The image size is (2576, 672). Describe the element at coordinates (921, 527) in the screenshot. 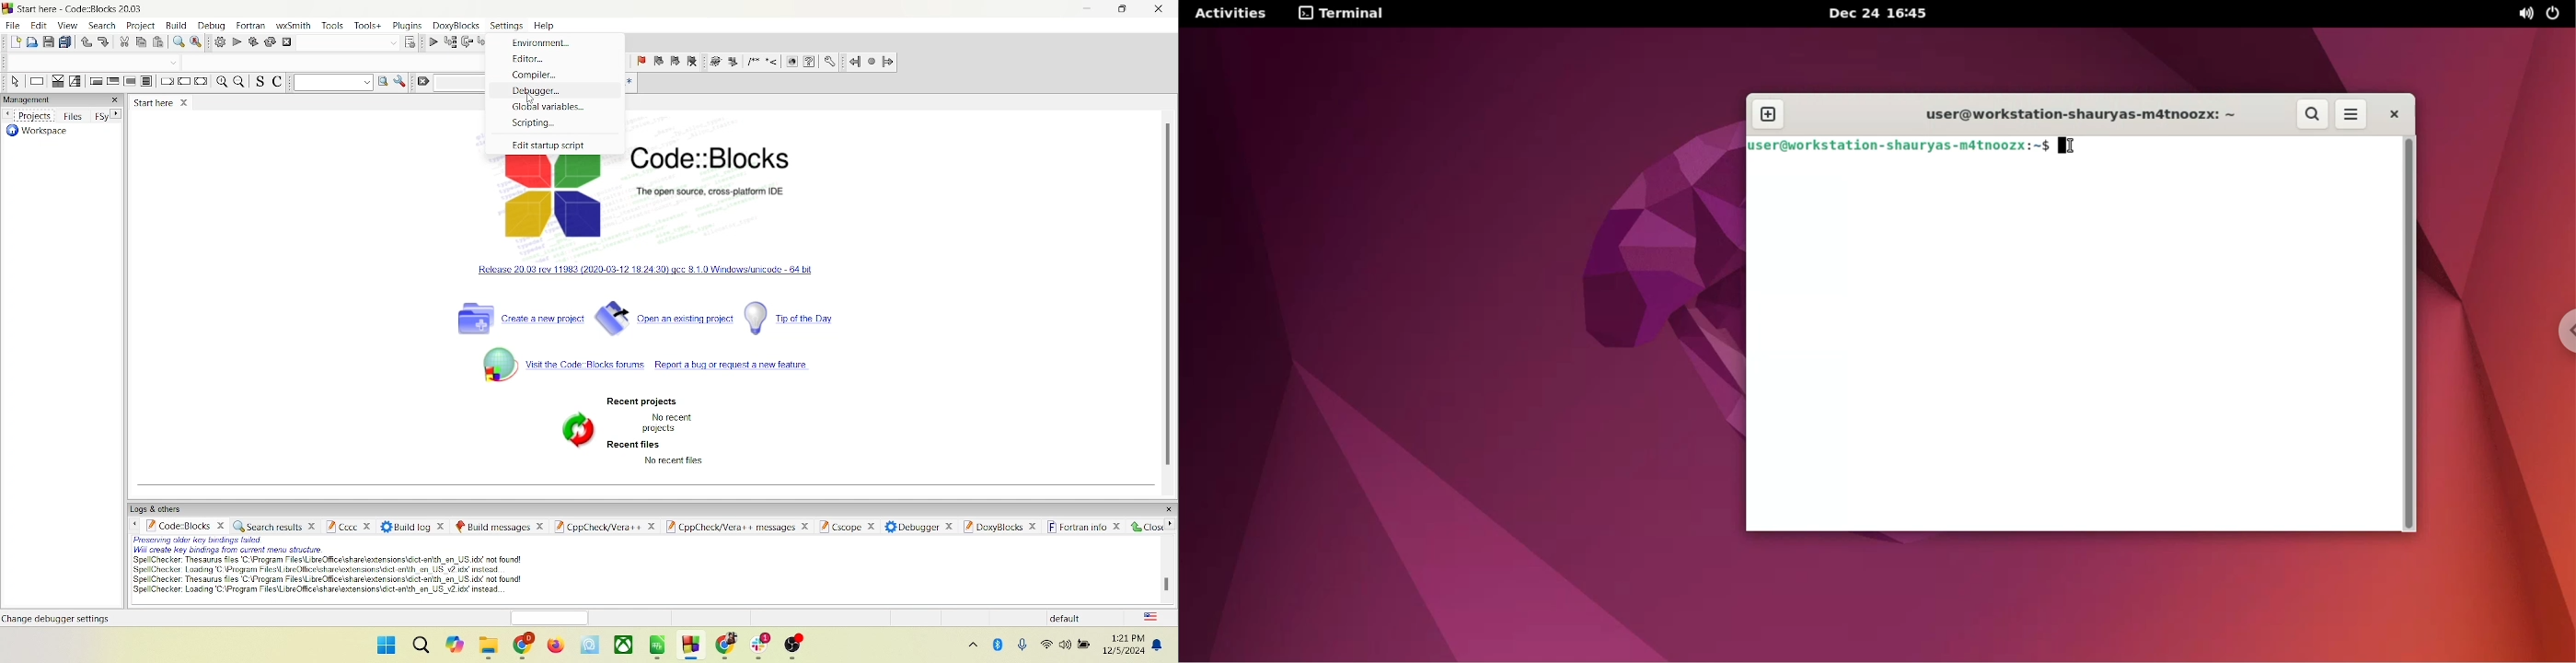

I see `debugger` at that location.